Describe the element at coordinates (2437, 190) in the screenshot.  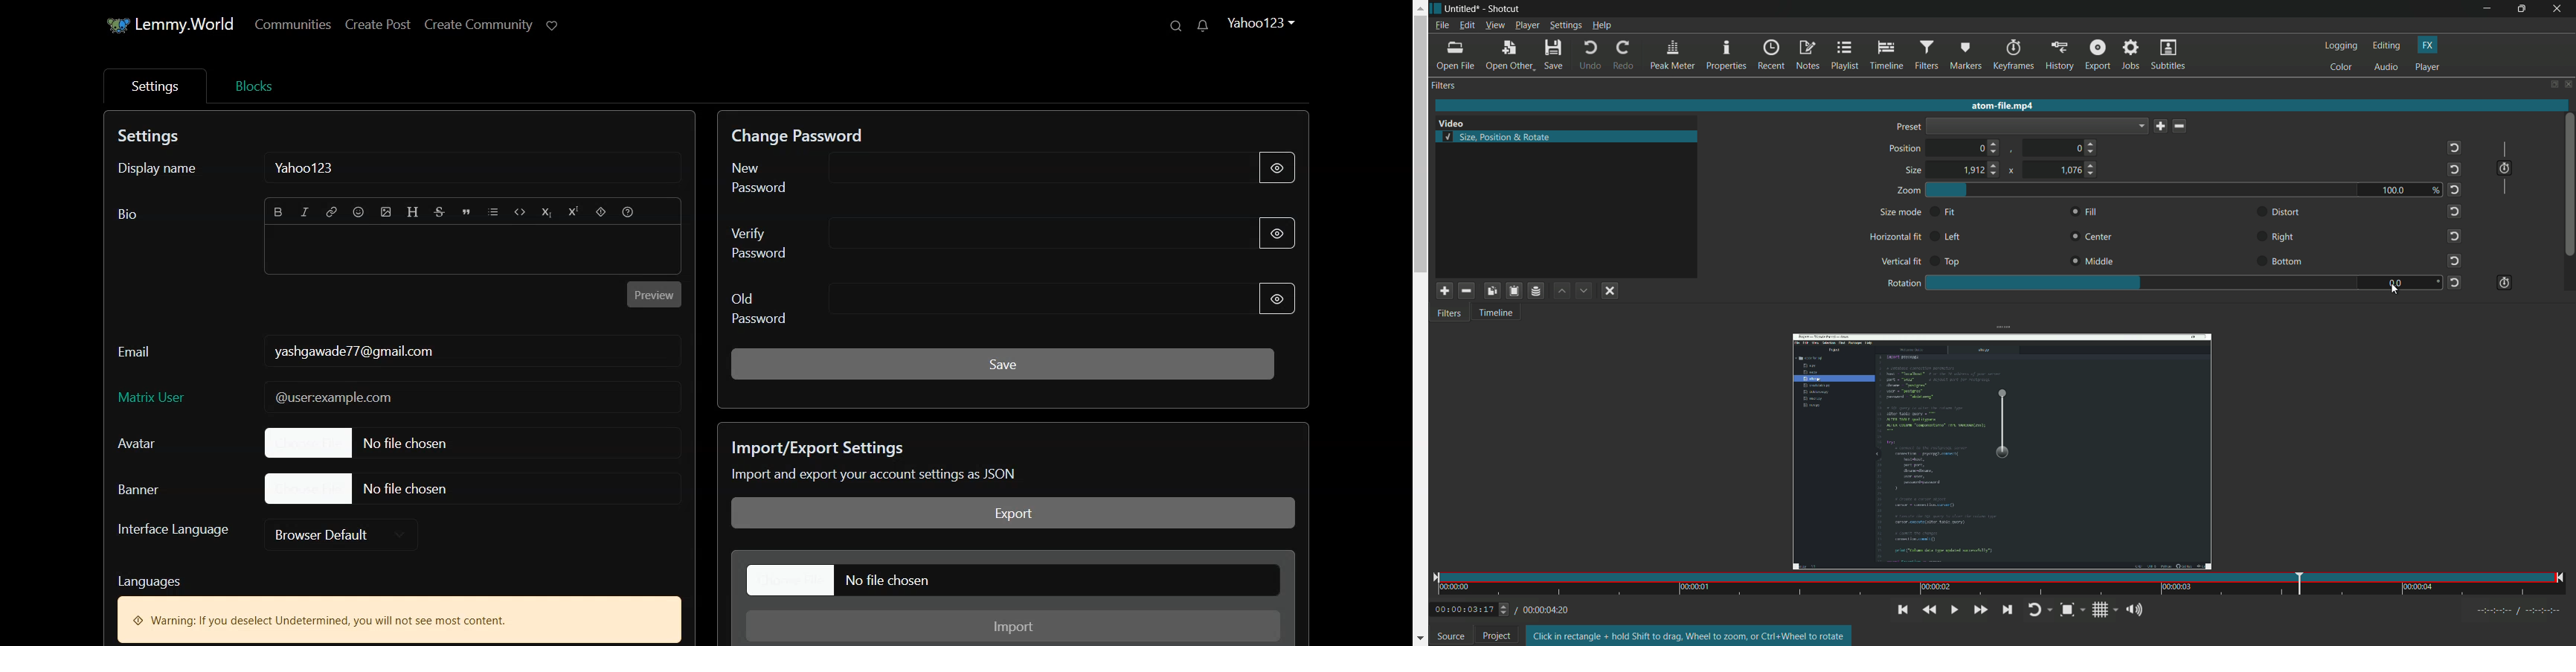
I see `%` at that location.